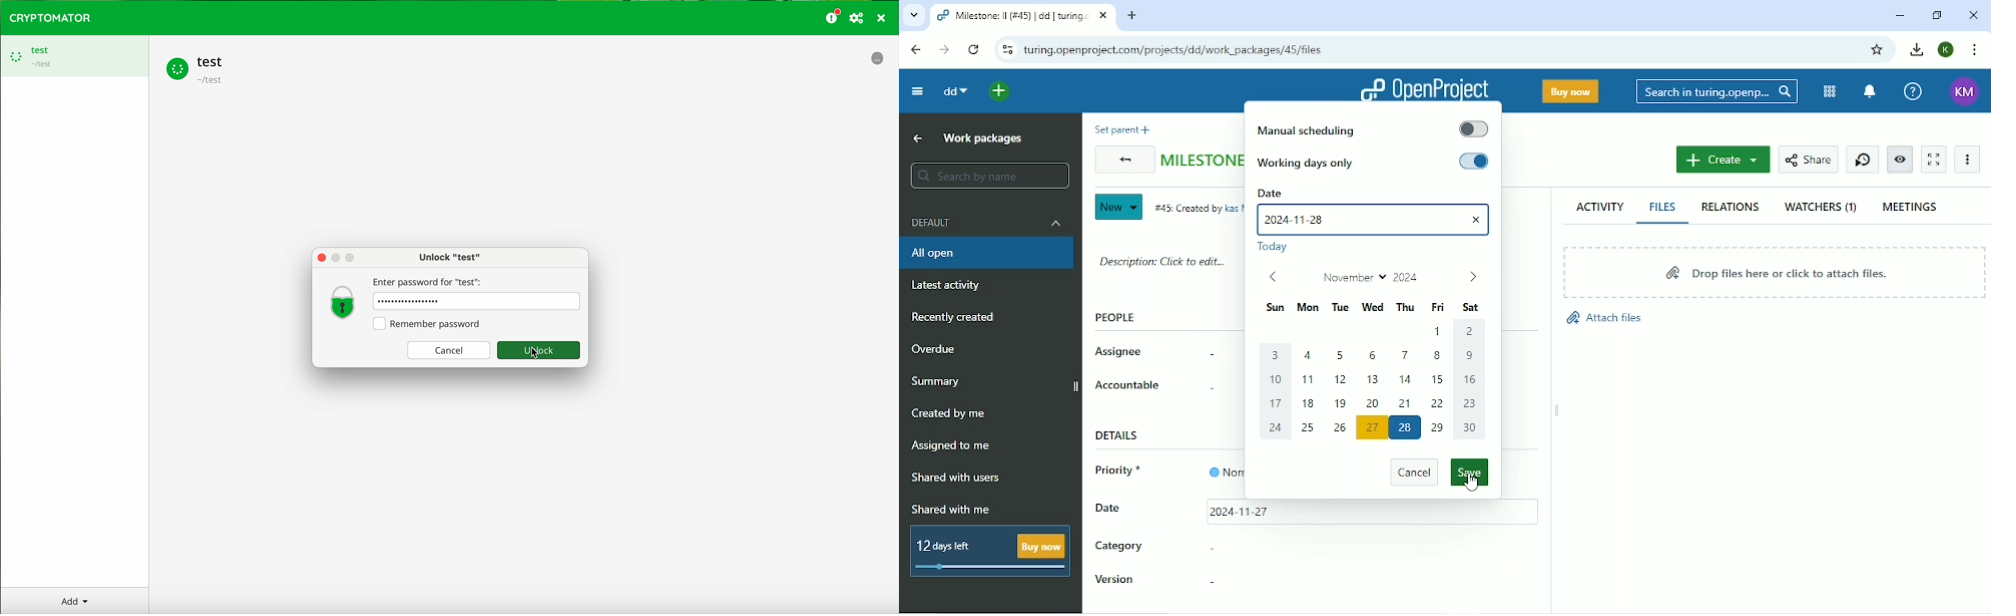 This screenshot has width=2016, height=616. I want to click on Assignee, so click(1120, 352).